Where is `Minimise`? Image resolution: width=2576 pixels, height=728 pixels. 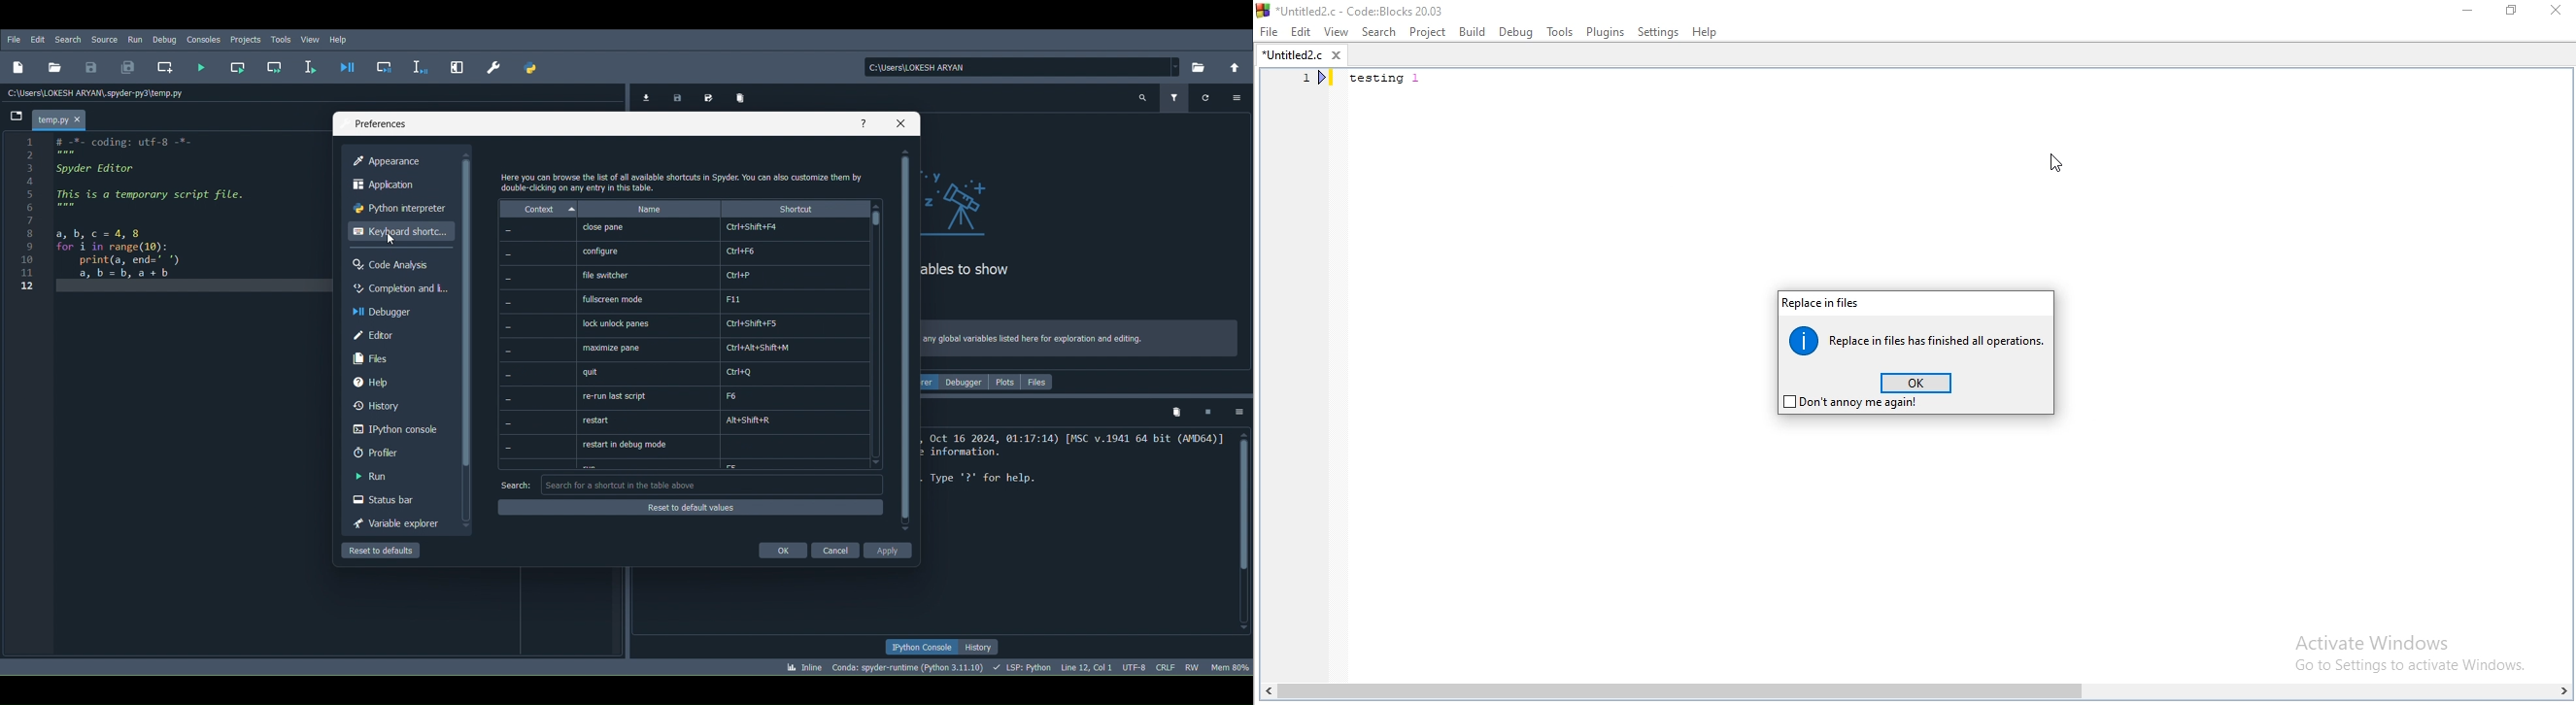 Minimise is located at coordinates (2467, 14).